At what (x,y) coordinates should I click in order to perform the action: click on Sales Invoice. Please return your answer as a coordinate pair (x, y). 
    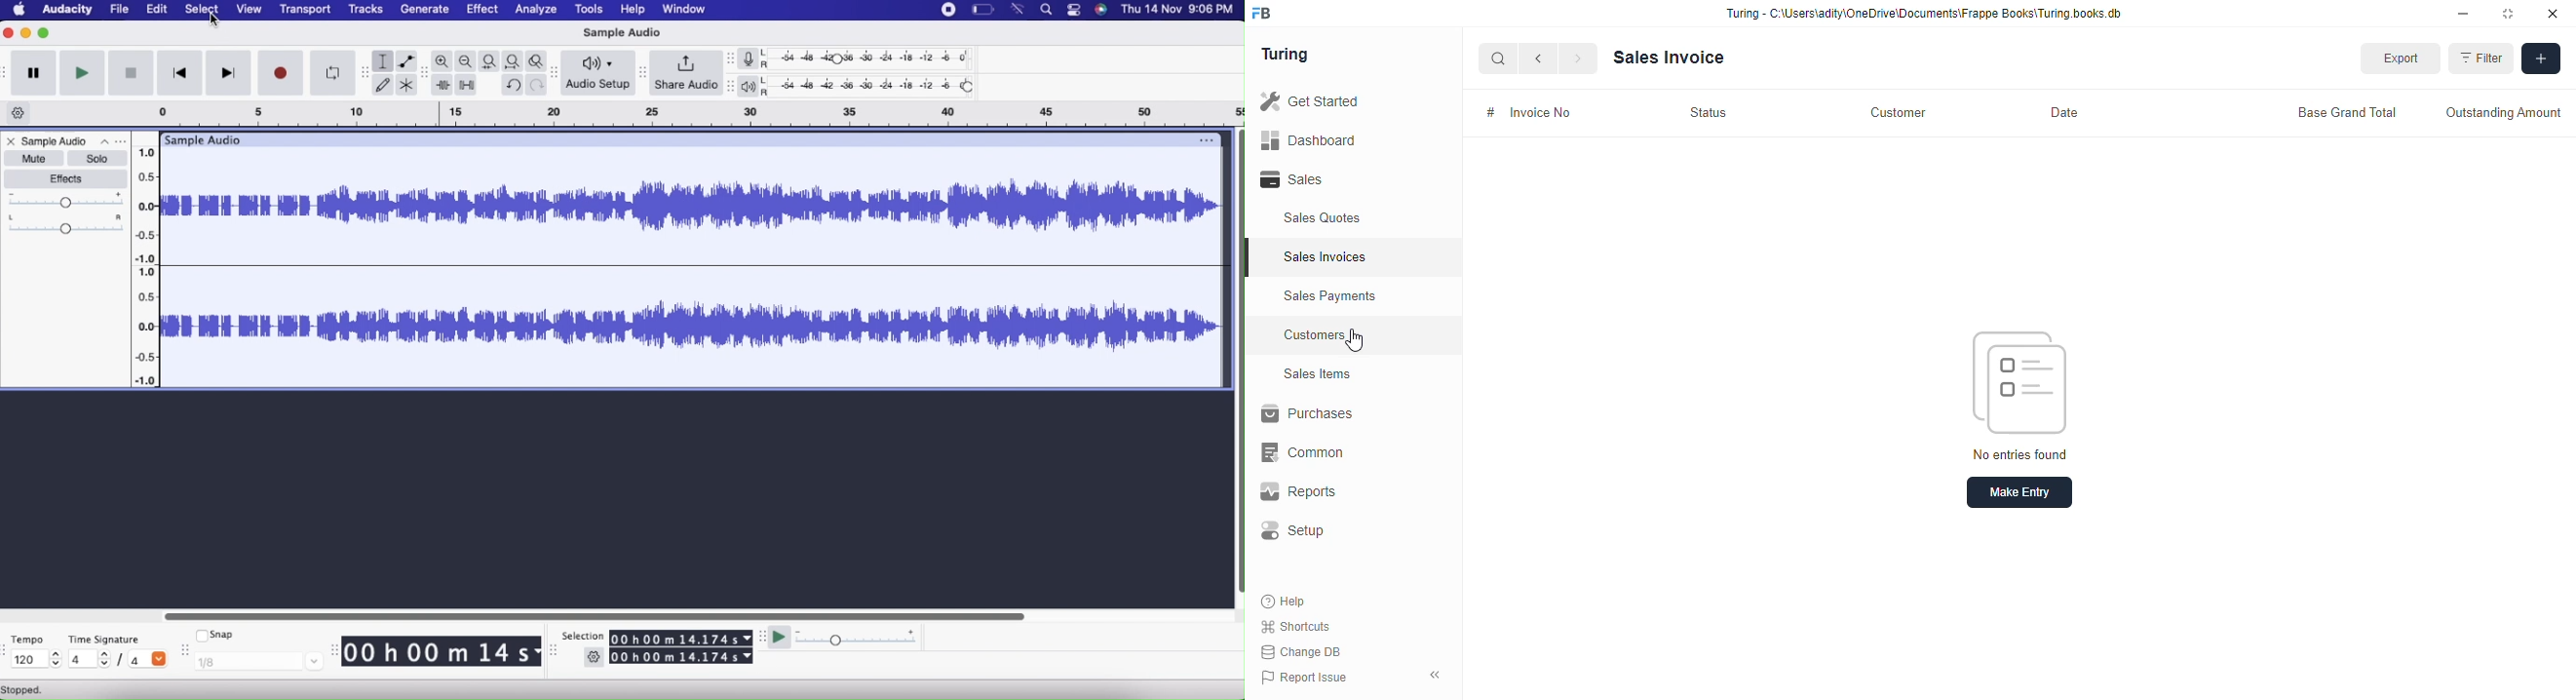
    Looking at the image, I should click on (1675, 57).